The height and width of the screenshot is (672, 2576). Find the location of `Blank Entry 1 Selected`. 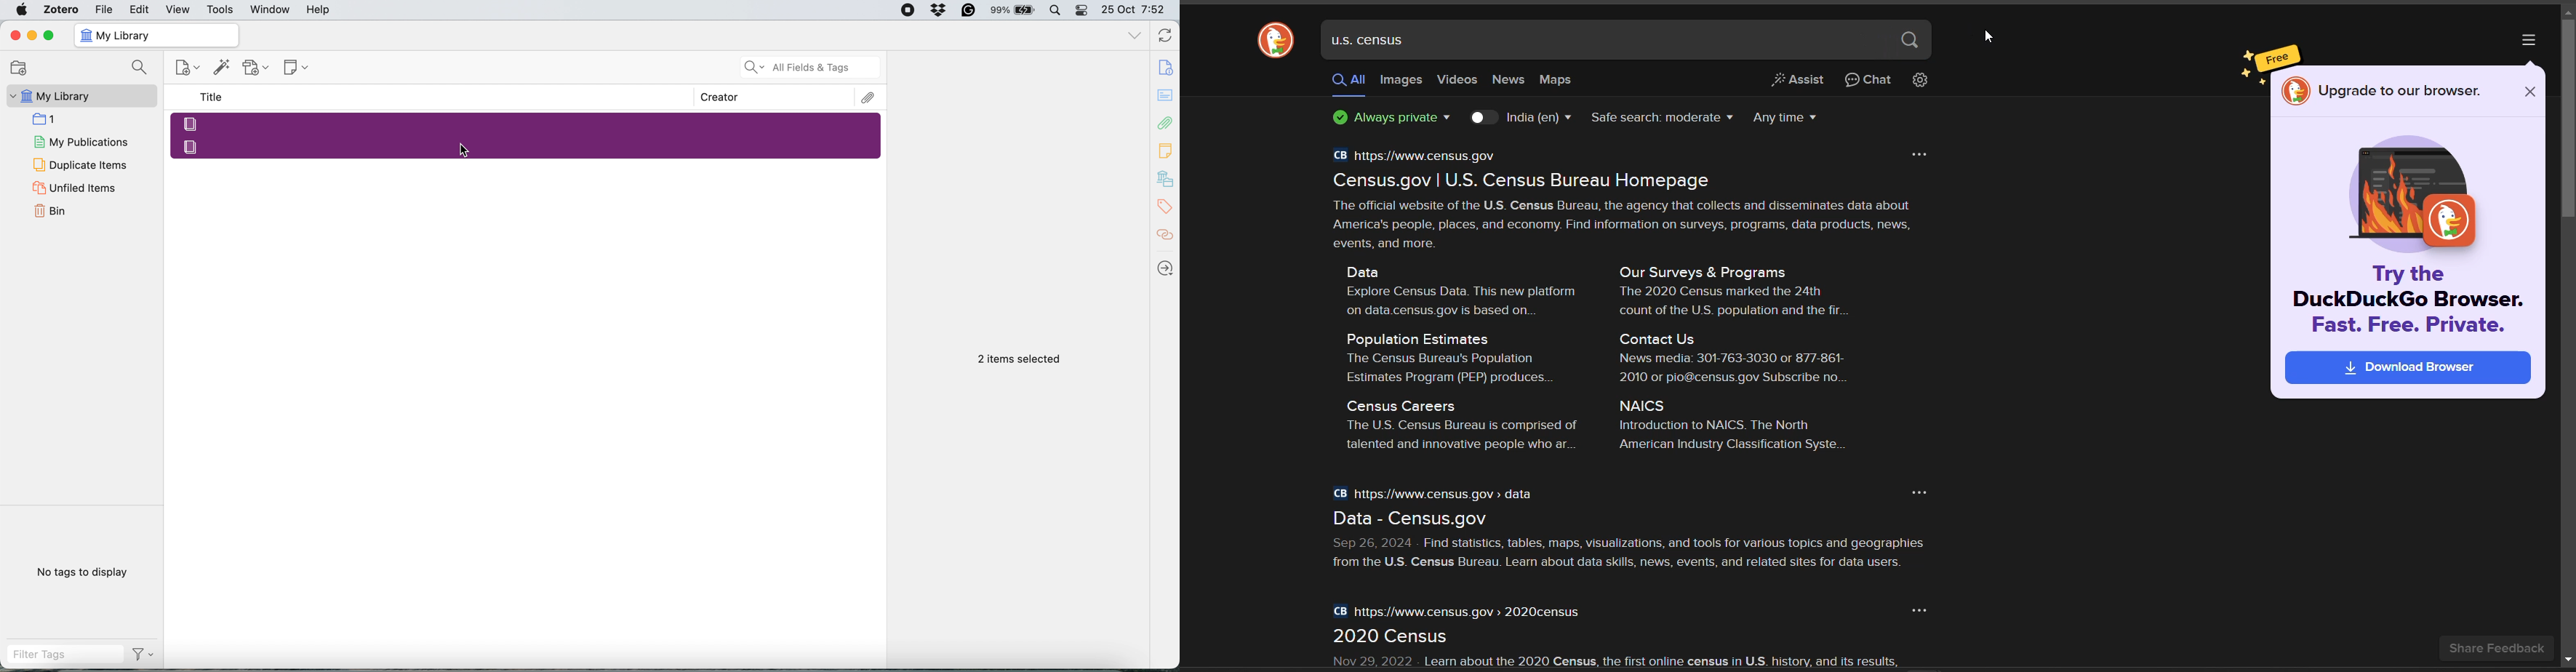

Blank Entry 1 Selected is located at coordinates (525, 123).